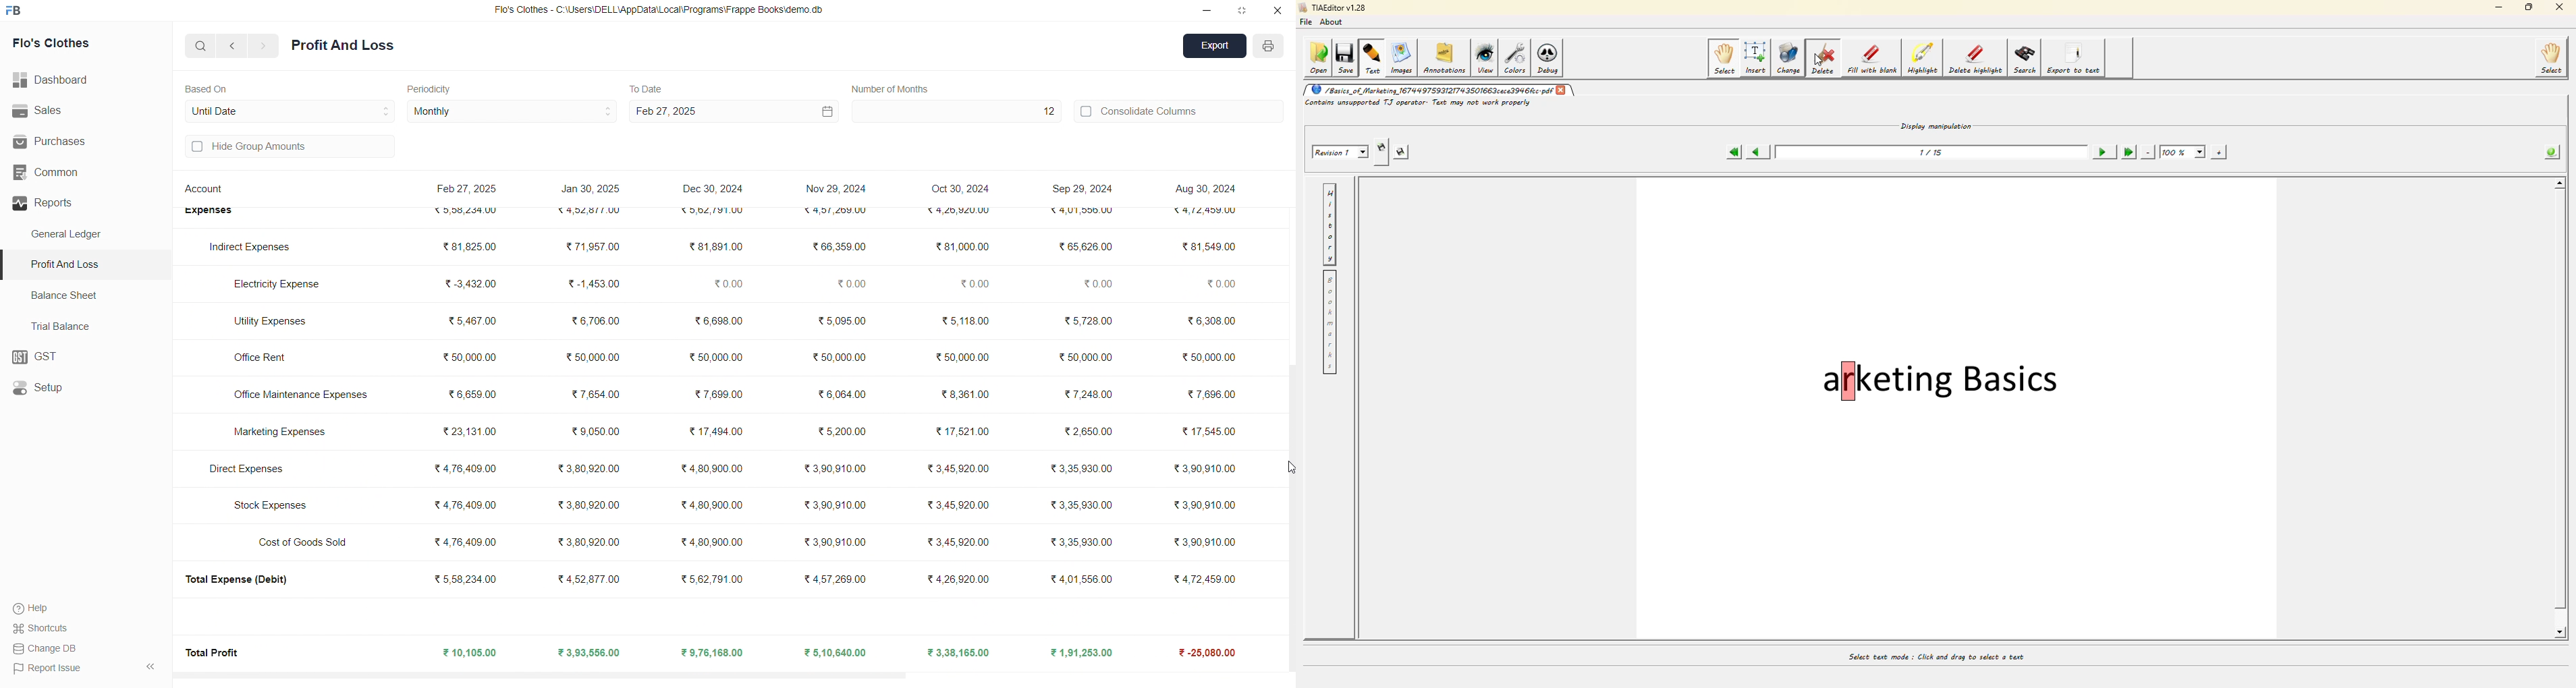 The image size is (2576, 700). What do you see at coordinates (1207, 214) in the screenshot?
I see `€4,72,459.00` at bounding box center [1207, 214].